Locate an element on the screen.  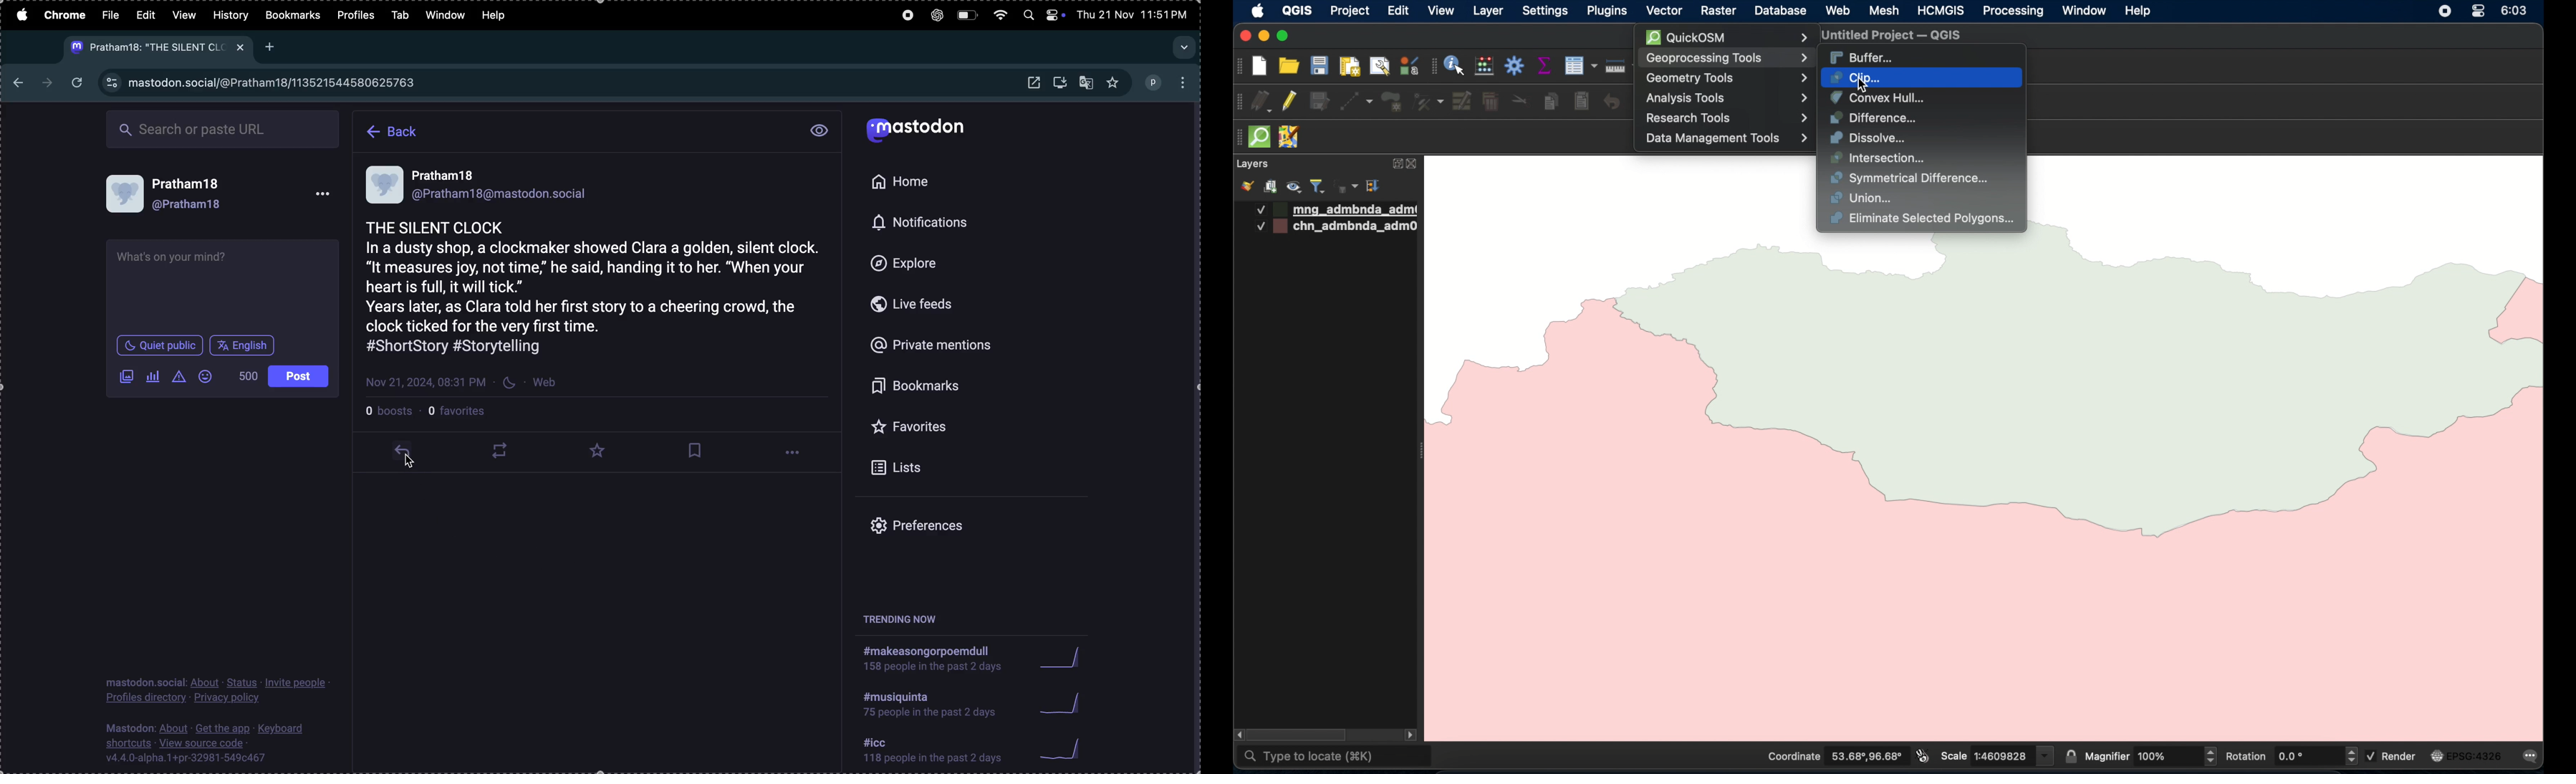
record is located at coordinates (909, 17).